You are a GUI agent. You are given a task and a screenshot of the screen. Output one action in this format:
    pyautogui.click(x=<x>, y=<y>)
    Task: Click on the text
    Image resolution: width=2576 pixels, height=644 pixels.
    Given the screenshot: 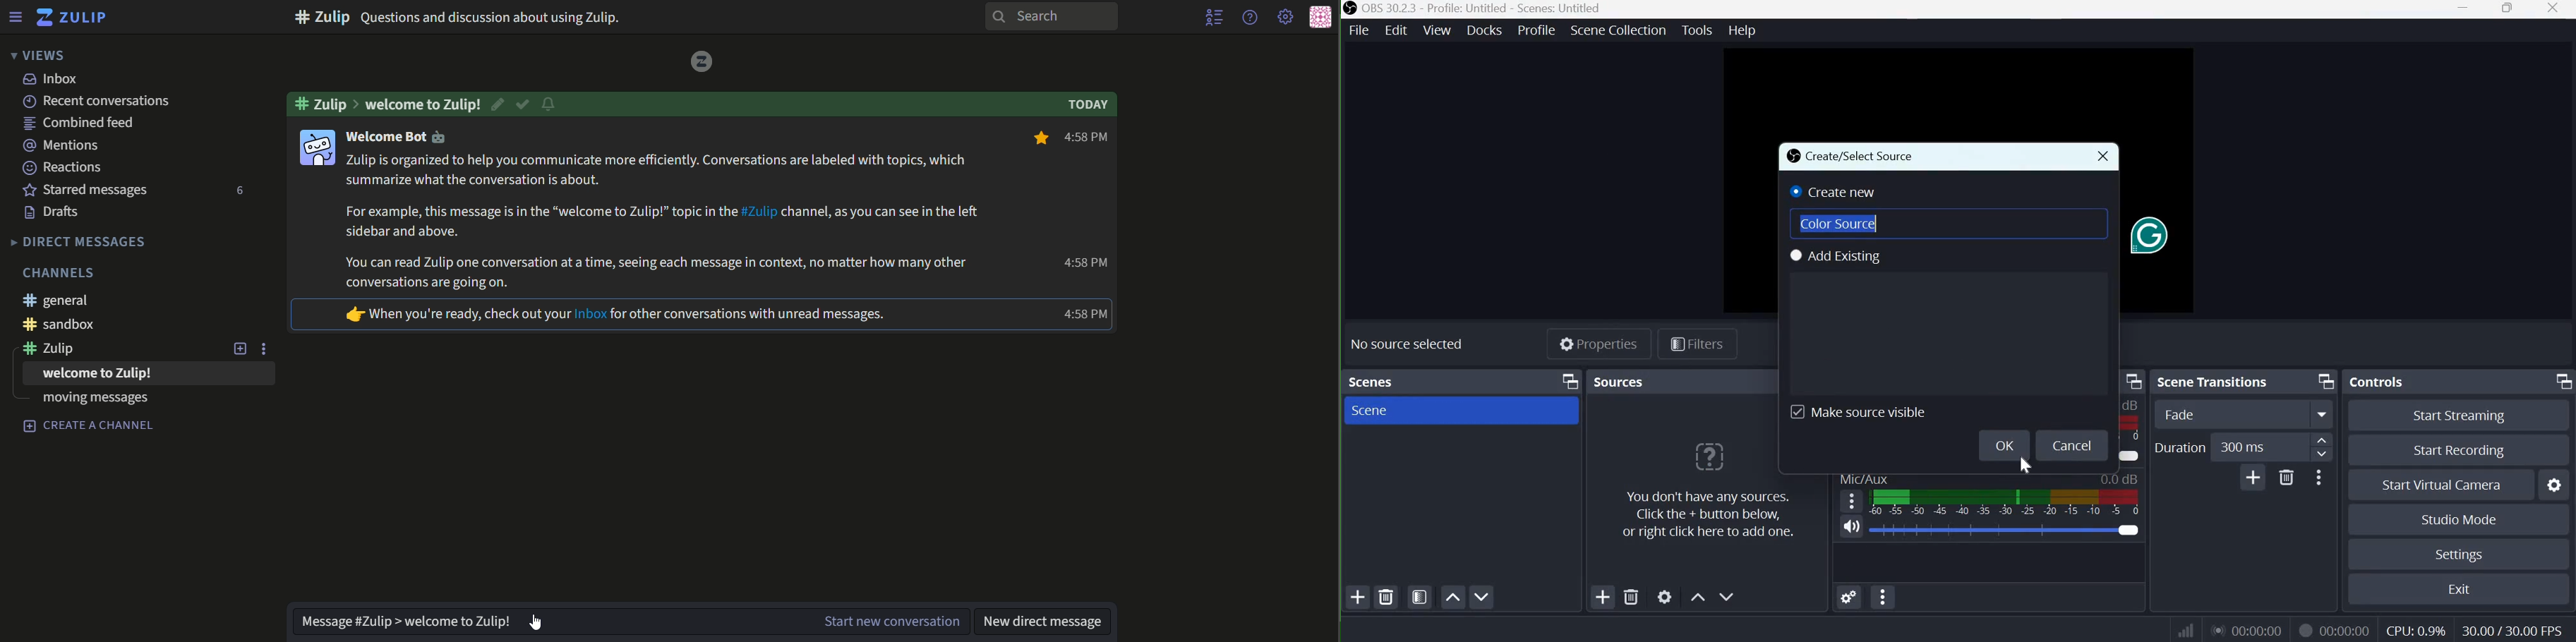 What is the action you would take?
    pyautogui.click(x=1091, y=138)
    